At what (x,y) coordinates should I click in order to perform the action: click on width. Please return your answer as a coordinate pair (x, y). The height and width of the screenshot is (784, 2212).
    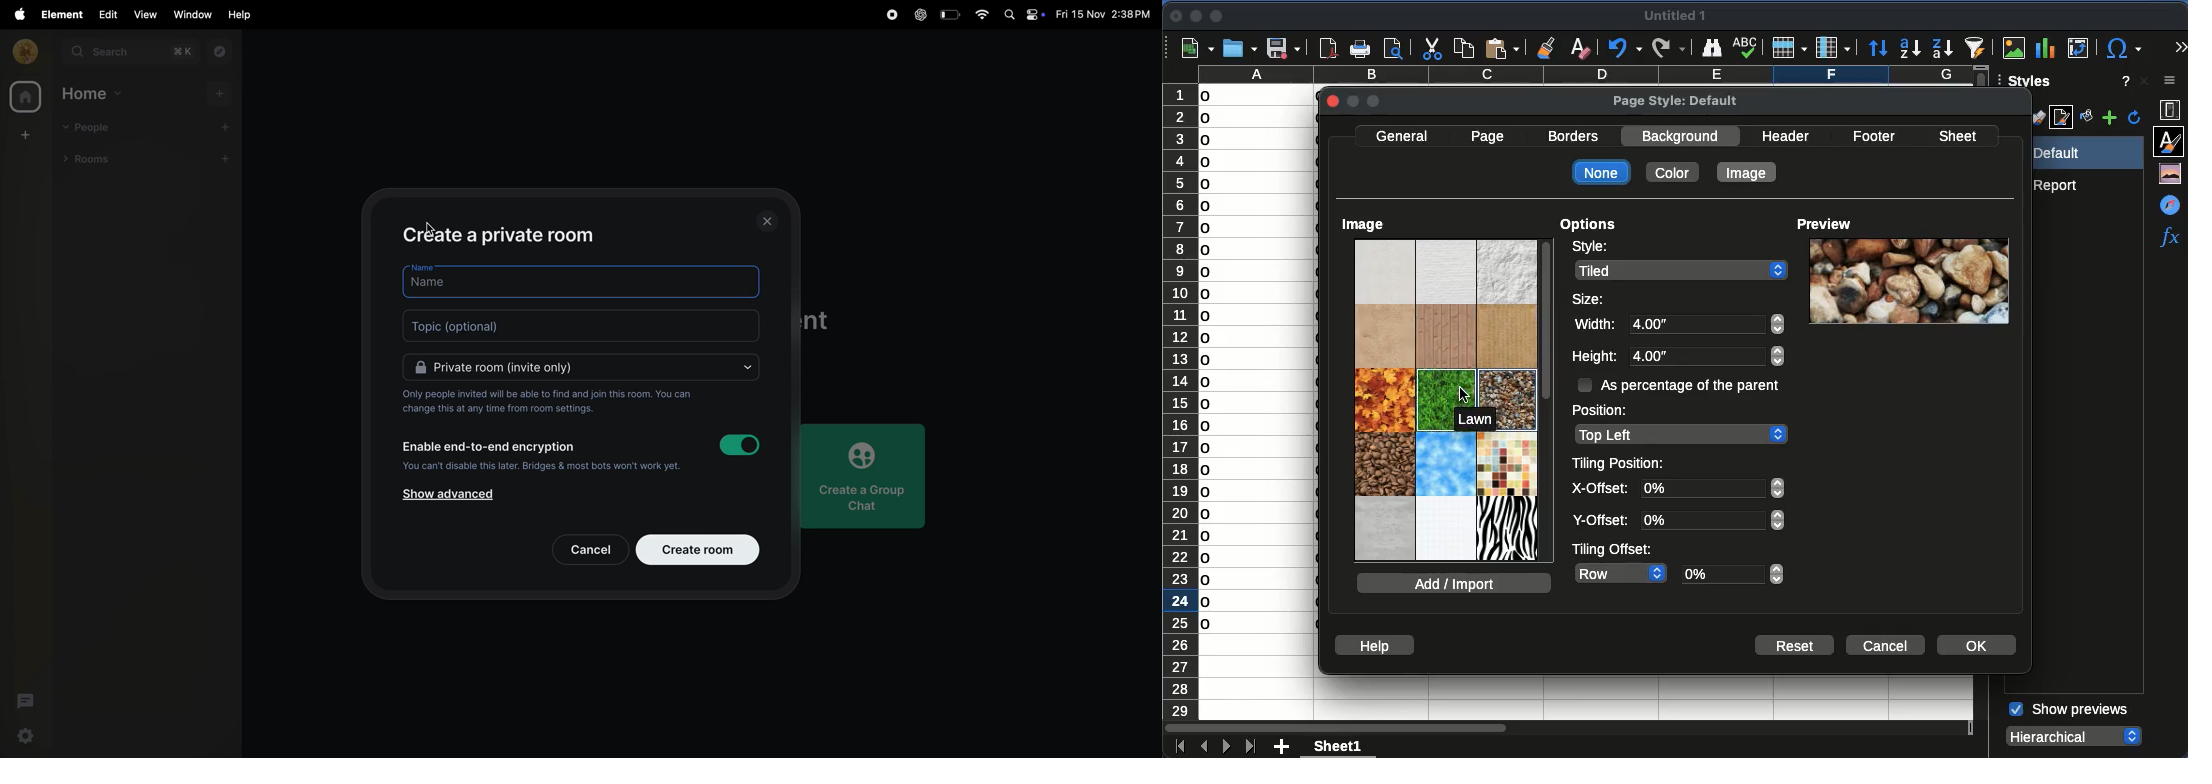
    Looking at the image, I should click on (1593, 326).